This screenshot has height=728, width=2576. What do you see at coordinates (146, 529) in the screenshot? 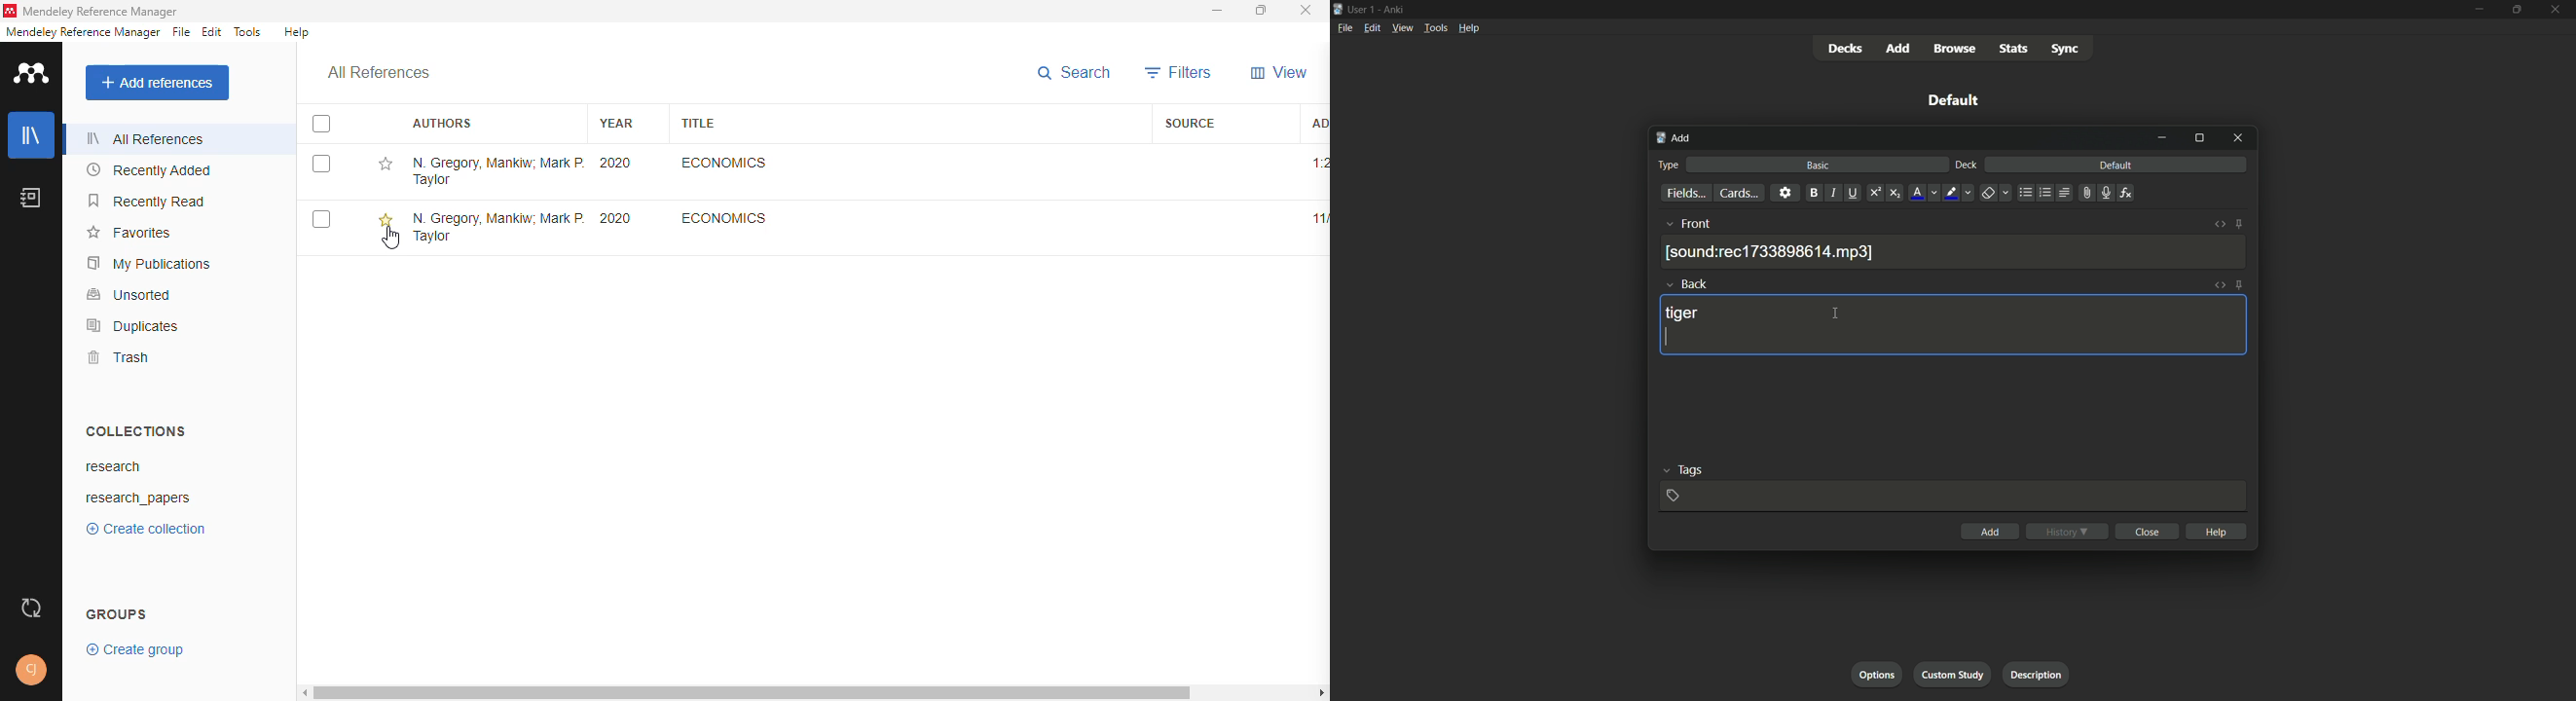
I see `create collection` at bounding box center [146, 529].